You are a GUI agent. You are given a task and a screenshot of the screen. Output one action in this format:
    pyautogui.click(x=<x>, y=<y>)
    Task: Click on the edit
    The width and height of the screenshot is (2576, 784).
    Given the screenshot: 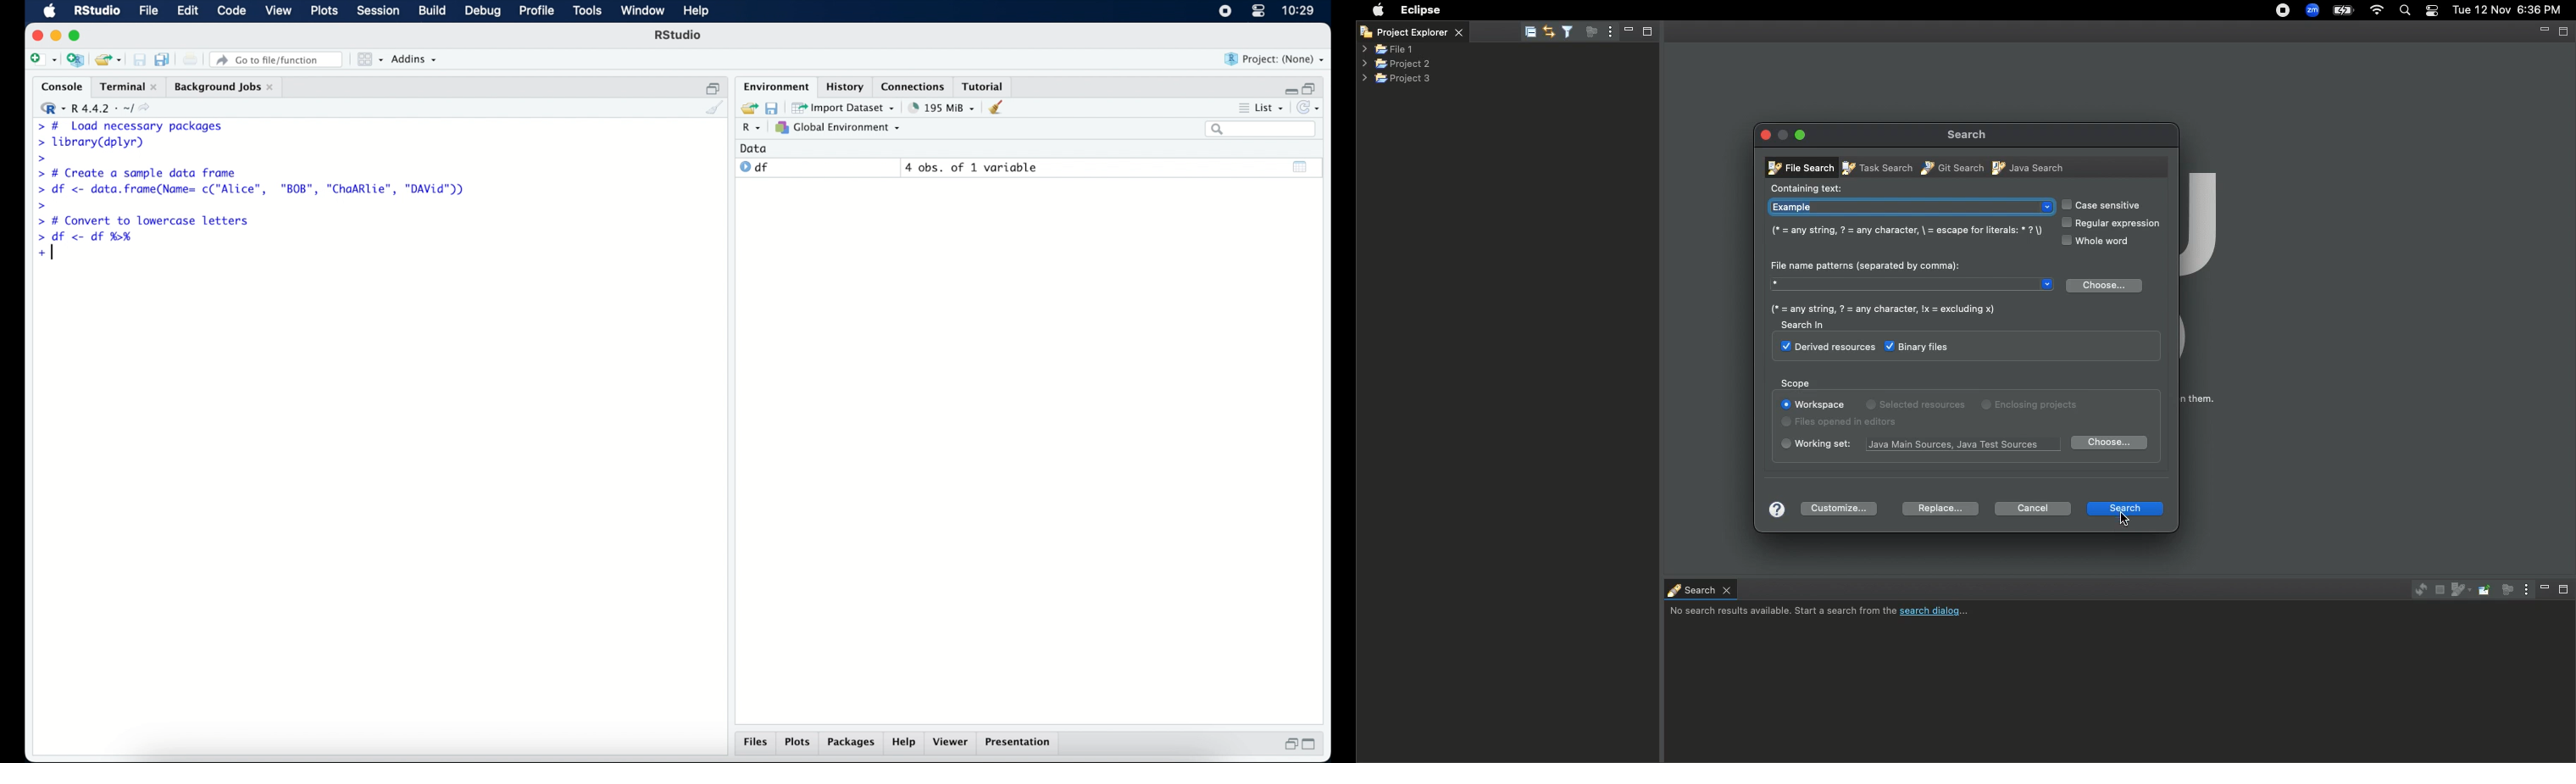 What is the action you would take?
    pyautogui.click(x=186, y=11)
    